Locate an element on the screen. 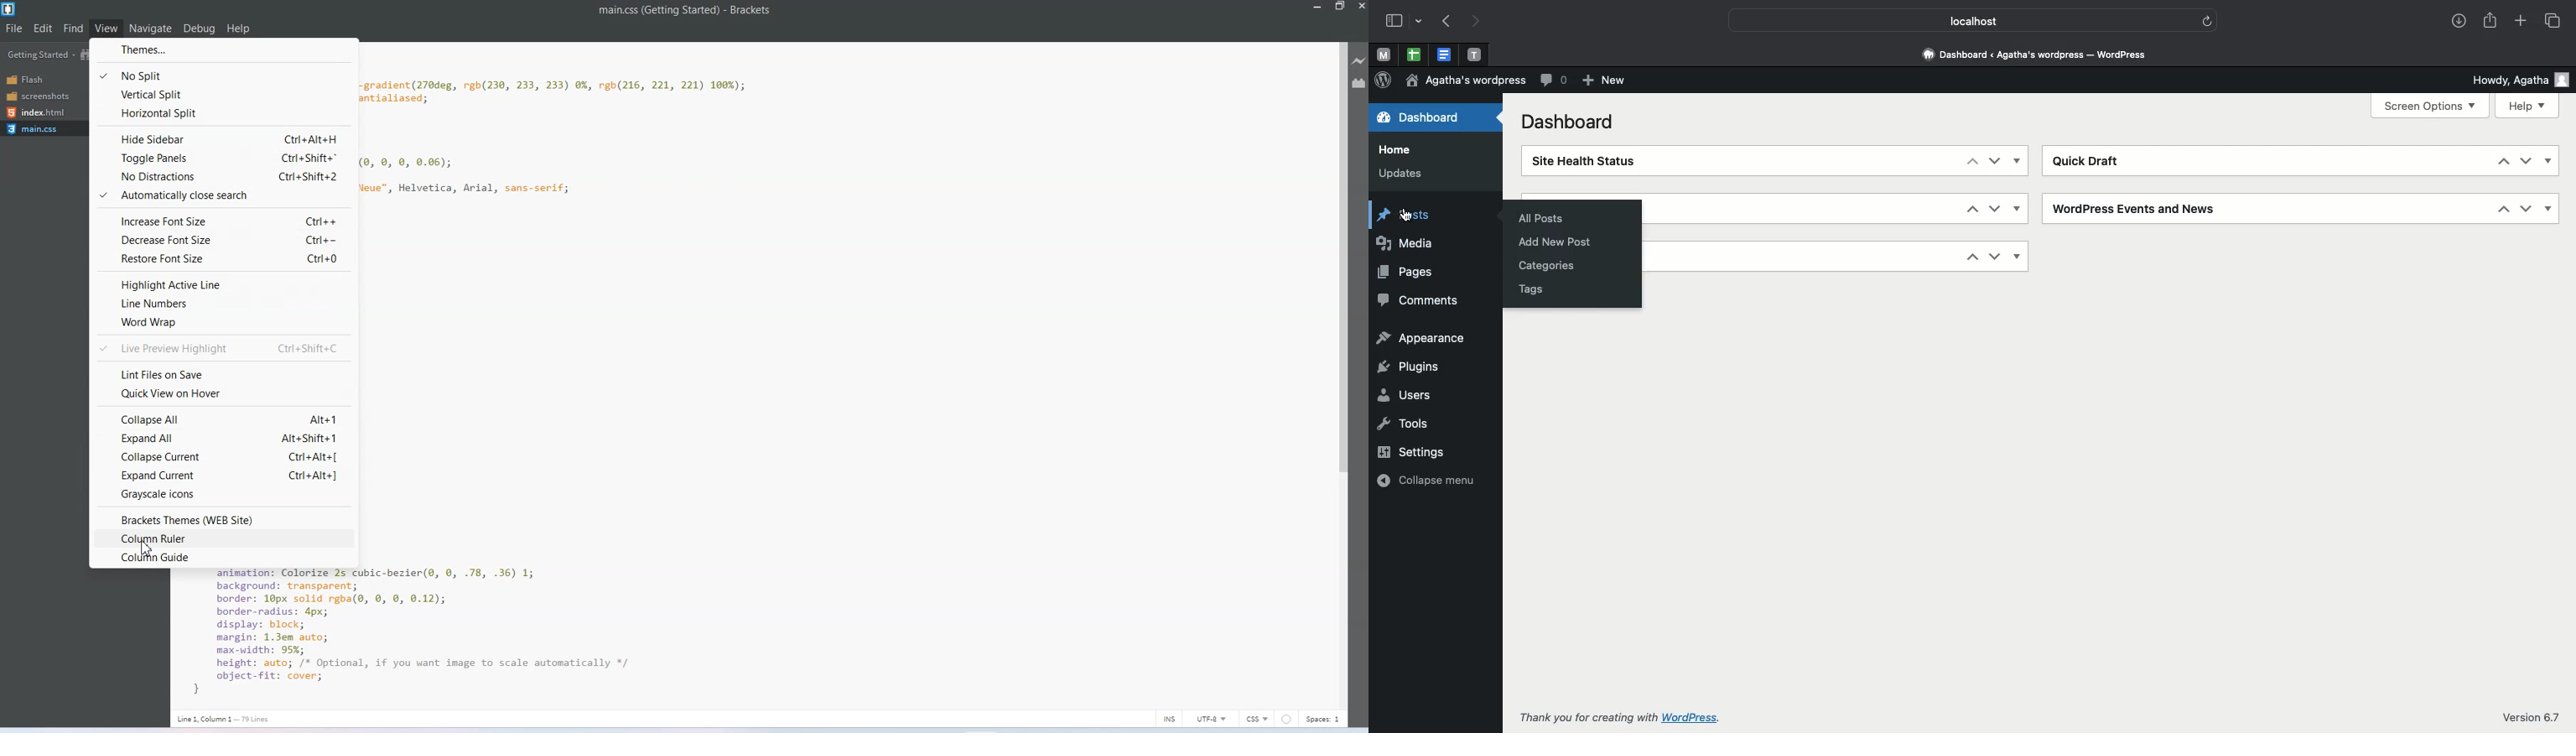 The height and width of the screenshot is (756, 2576). Edit is located at coordinates (43, 28).